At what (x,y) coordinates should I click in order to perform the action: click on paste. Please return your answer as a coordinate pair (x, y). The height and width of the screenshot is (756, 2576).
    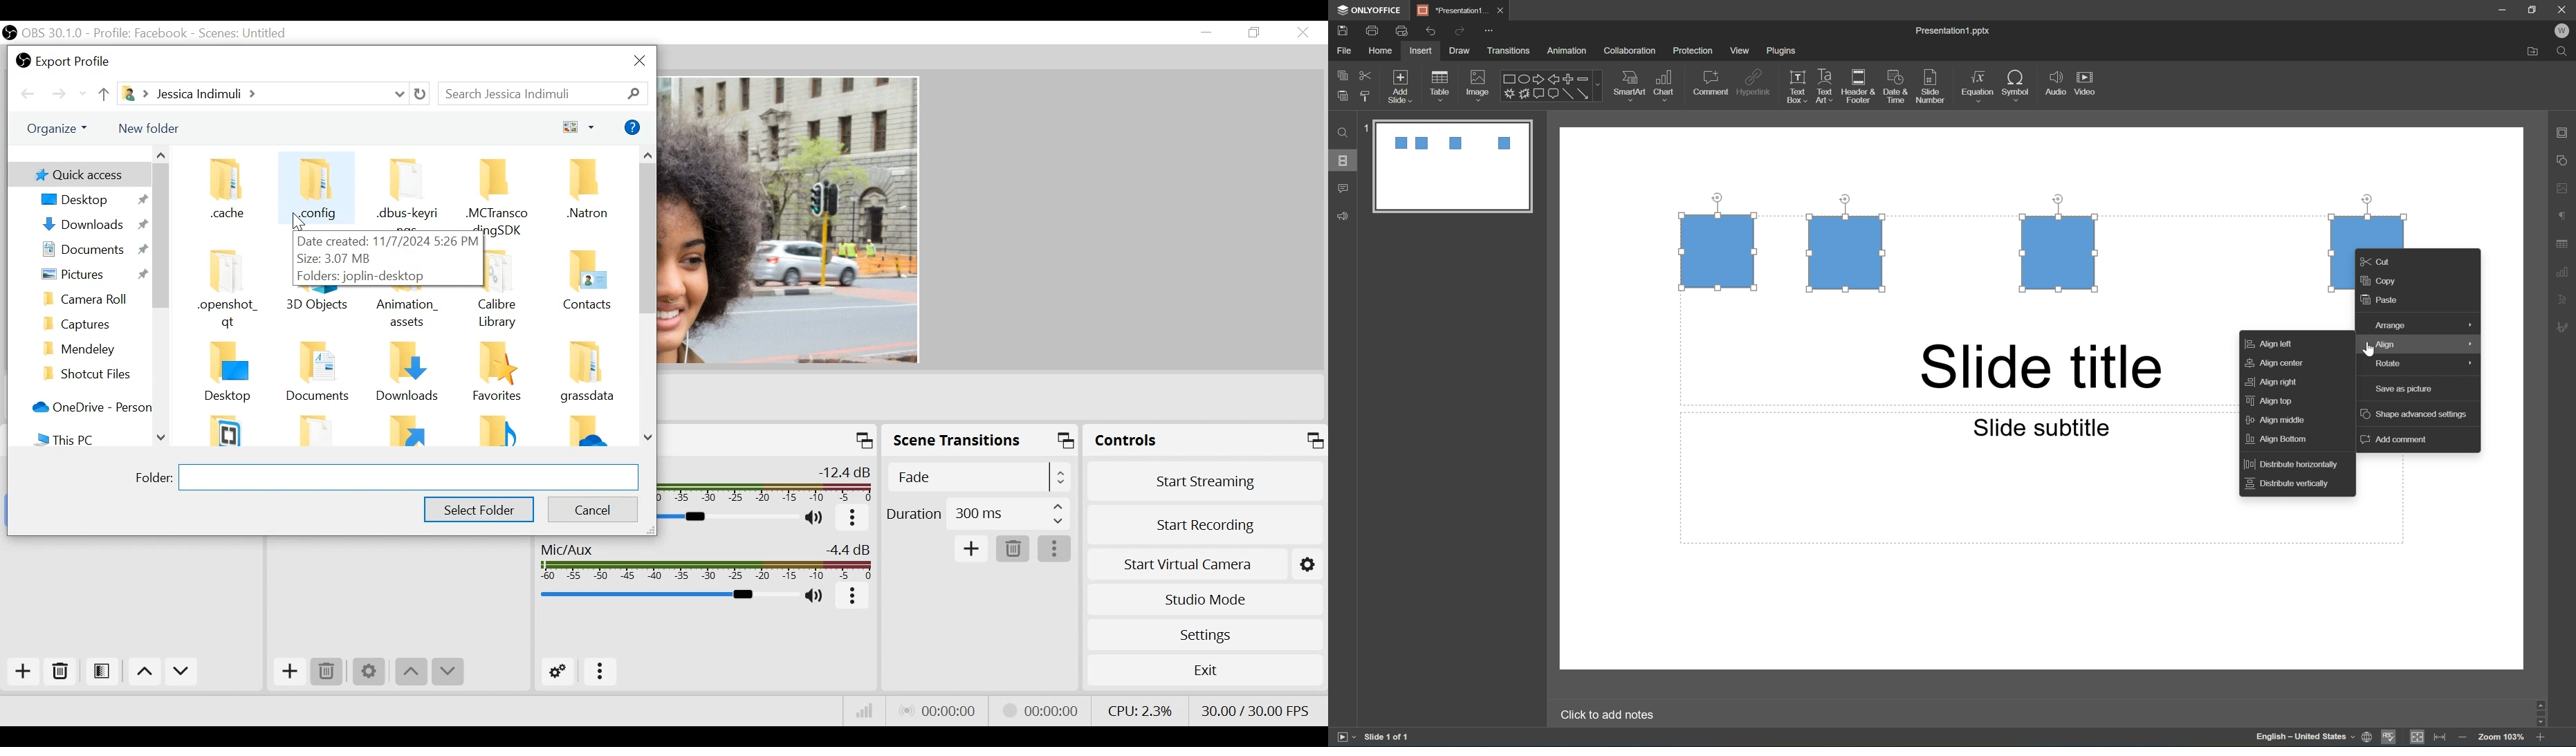
    Looking at the image, I should click on (1344, 97).